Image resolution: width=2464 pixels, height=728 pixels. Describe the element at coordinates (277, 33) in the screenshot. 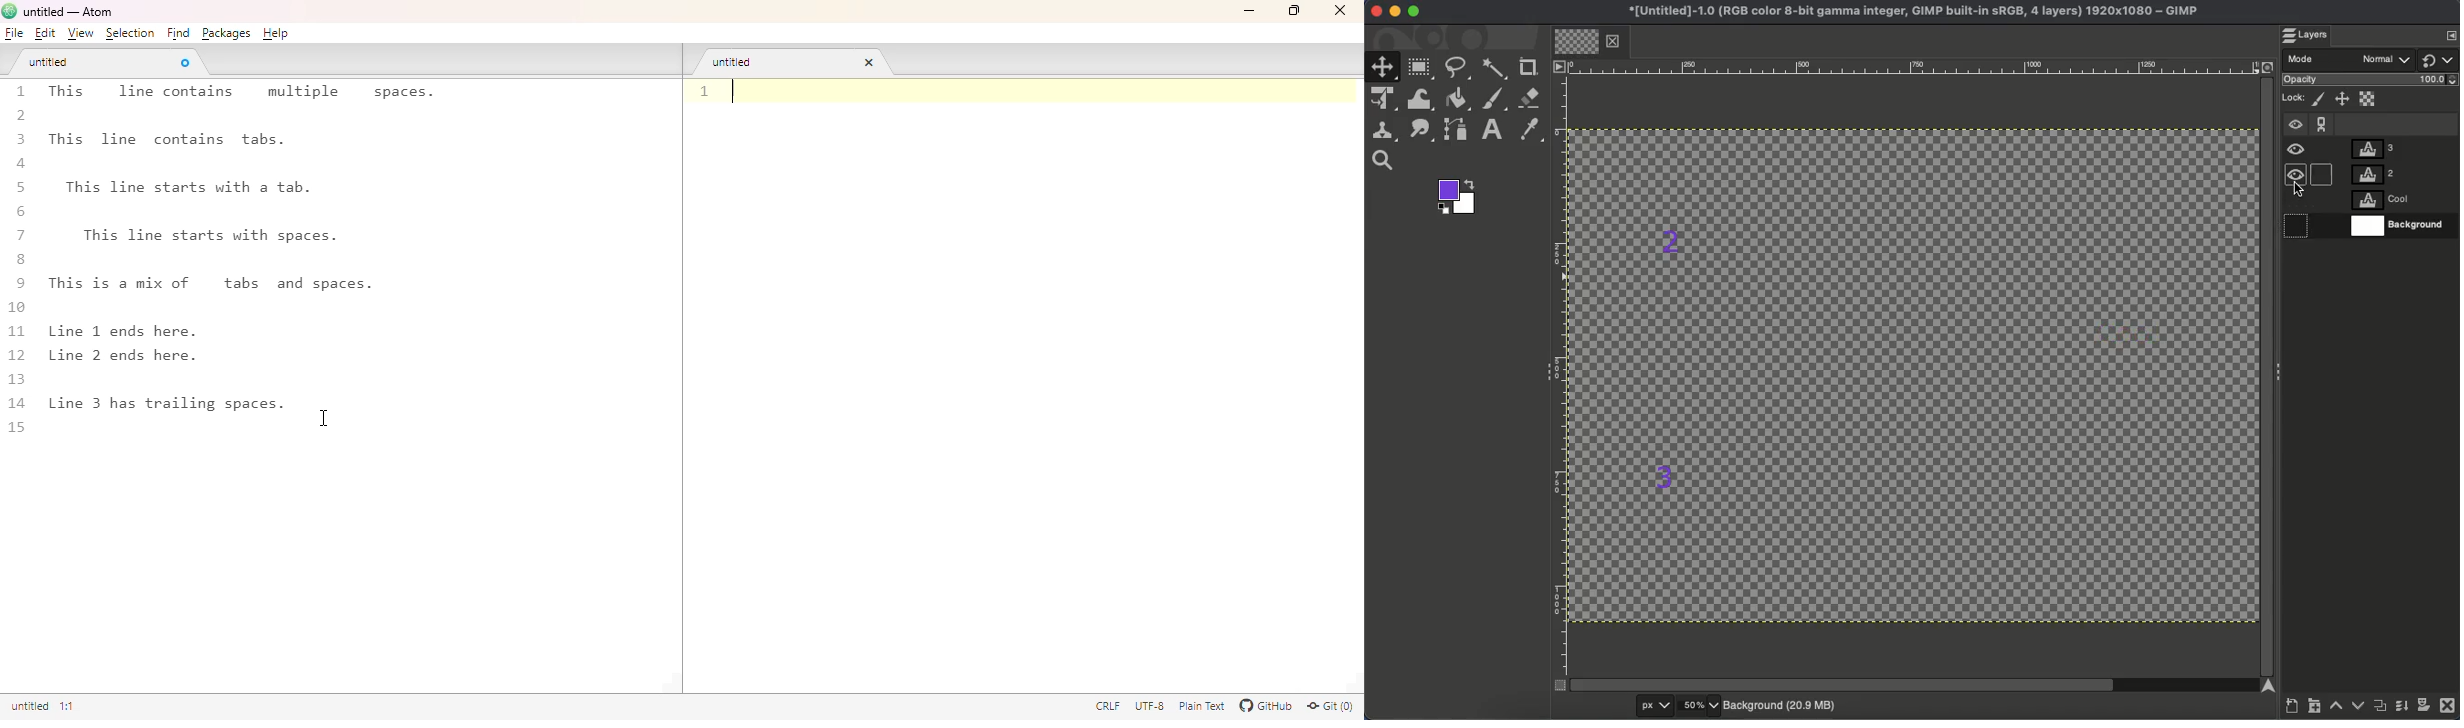

I see `help` at that location.